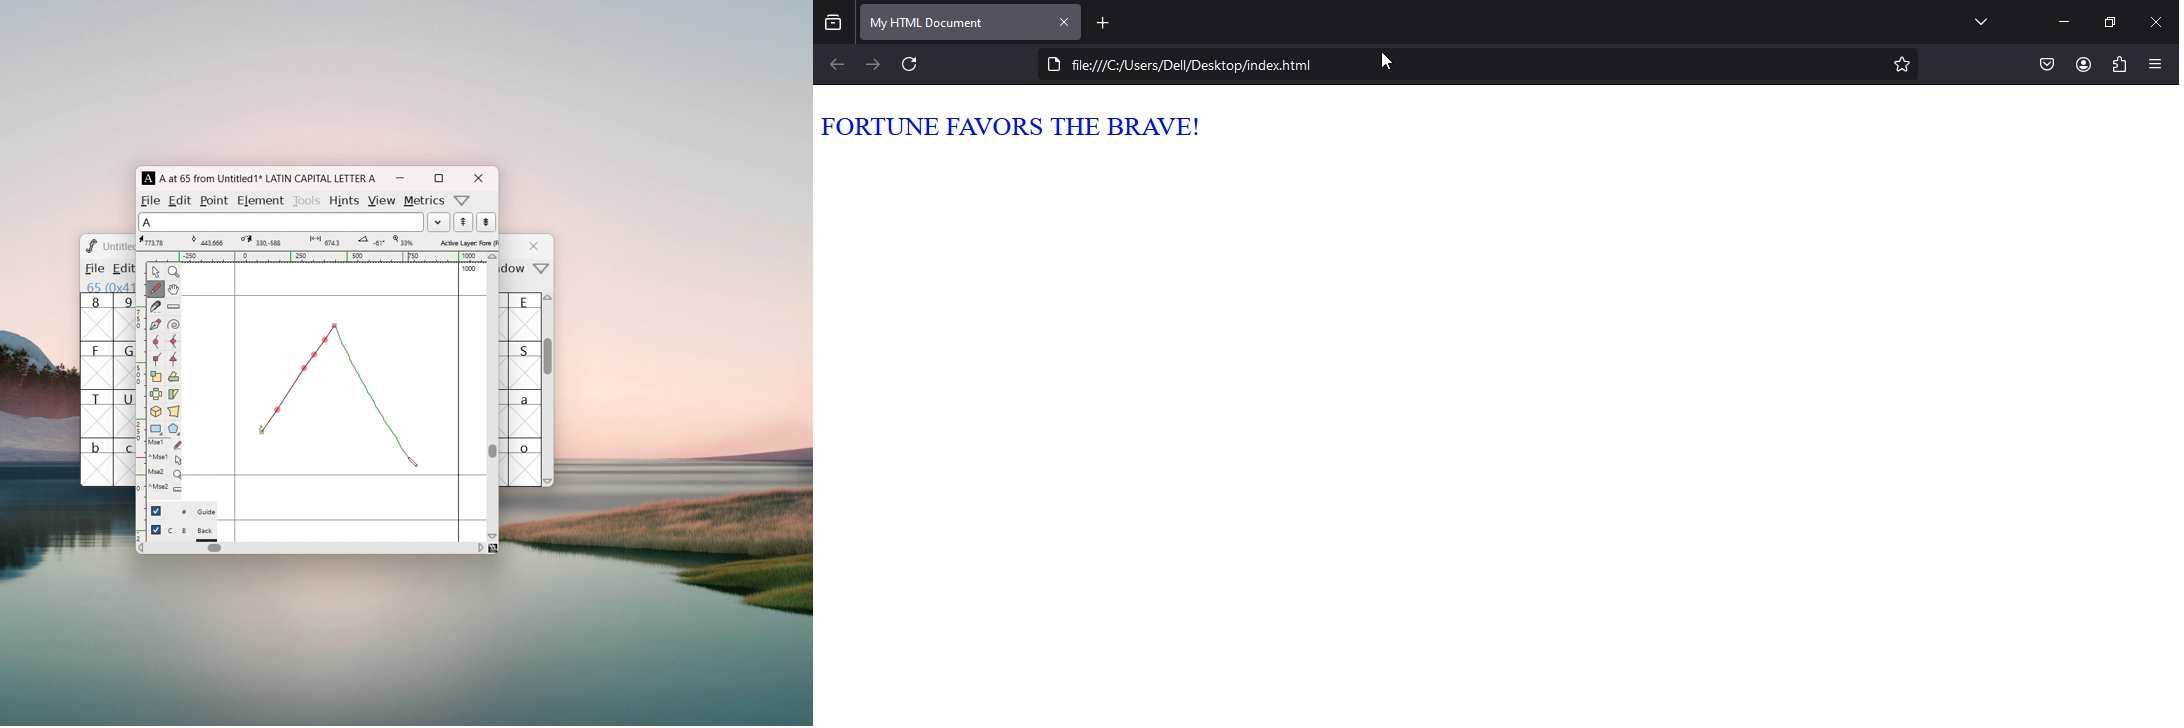 This screenshot has height=728, width=2184. Describe the element at coordinates (97, 413) in the screenshot. I see `T` at that location.